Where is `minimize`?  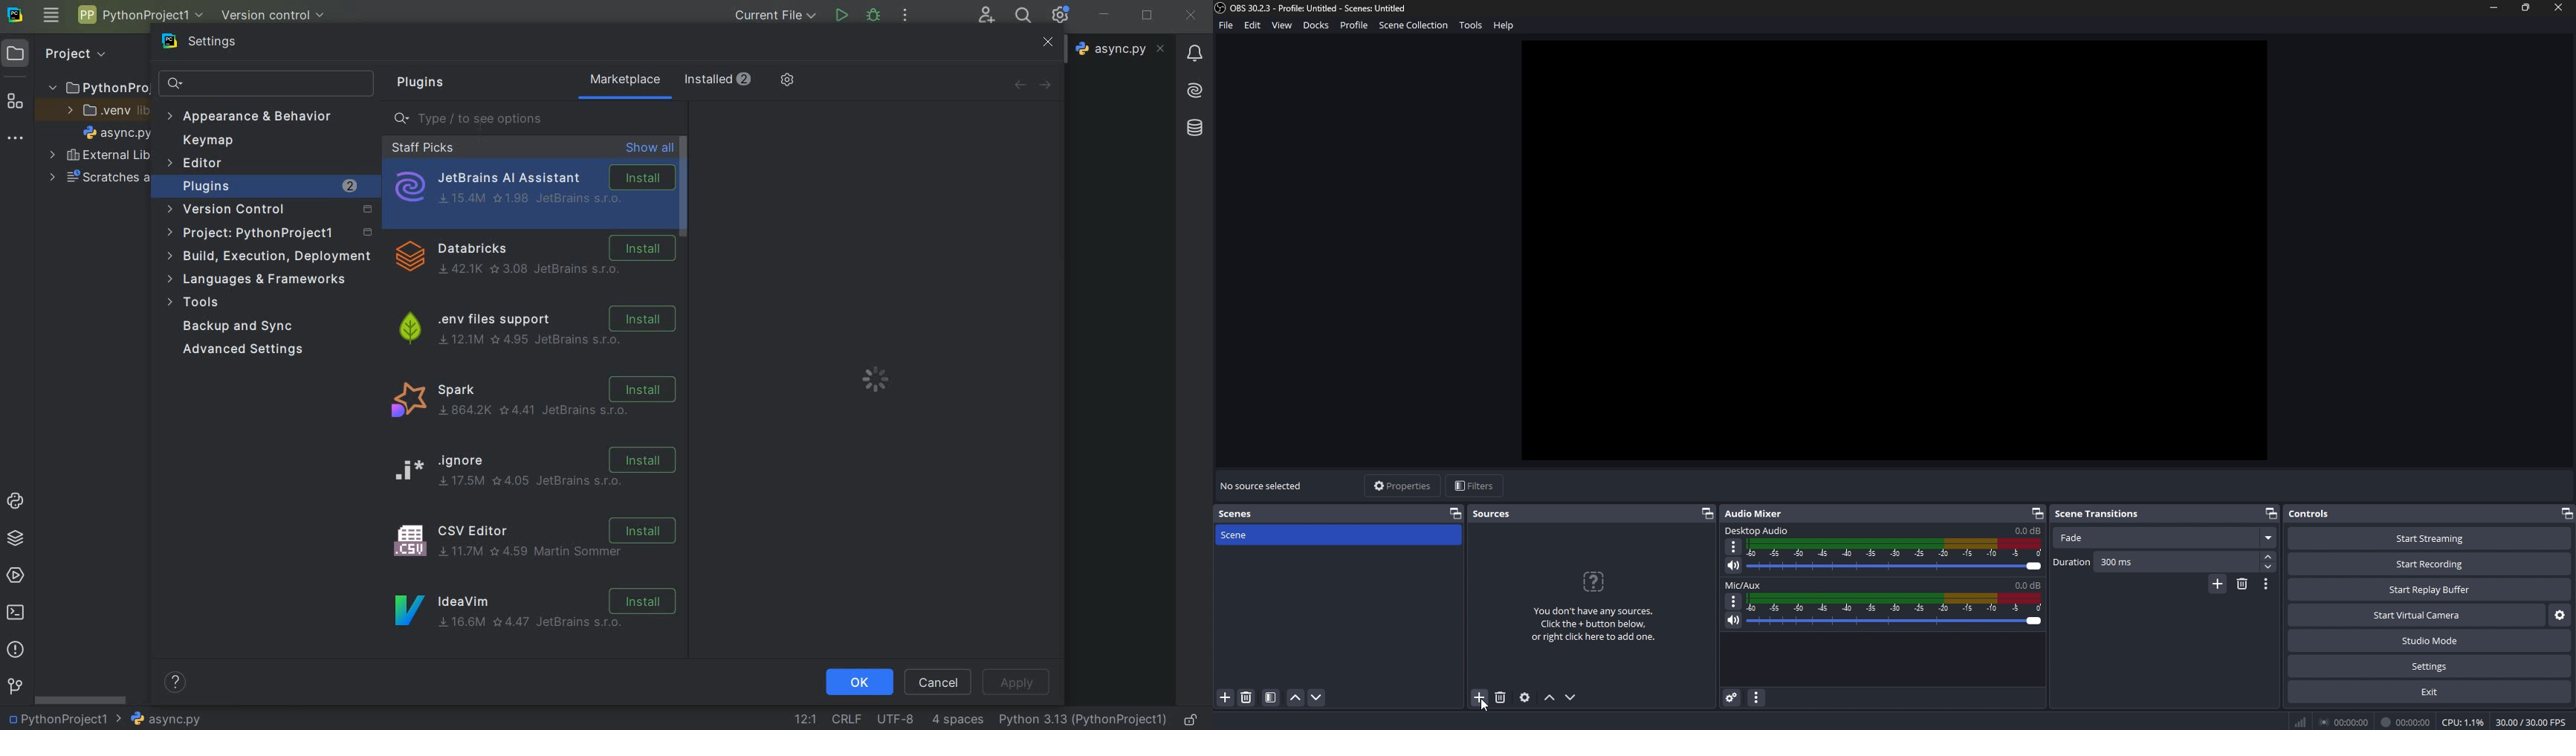 minimize is located at coordinates (2494, 8).